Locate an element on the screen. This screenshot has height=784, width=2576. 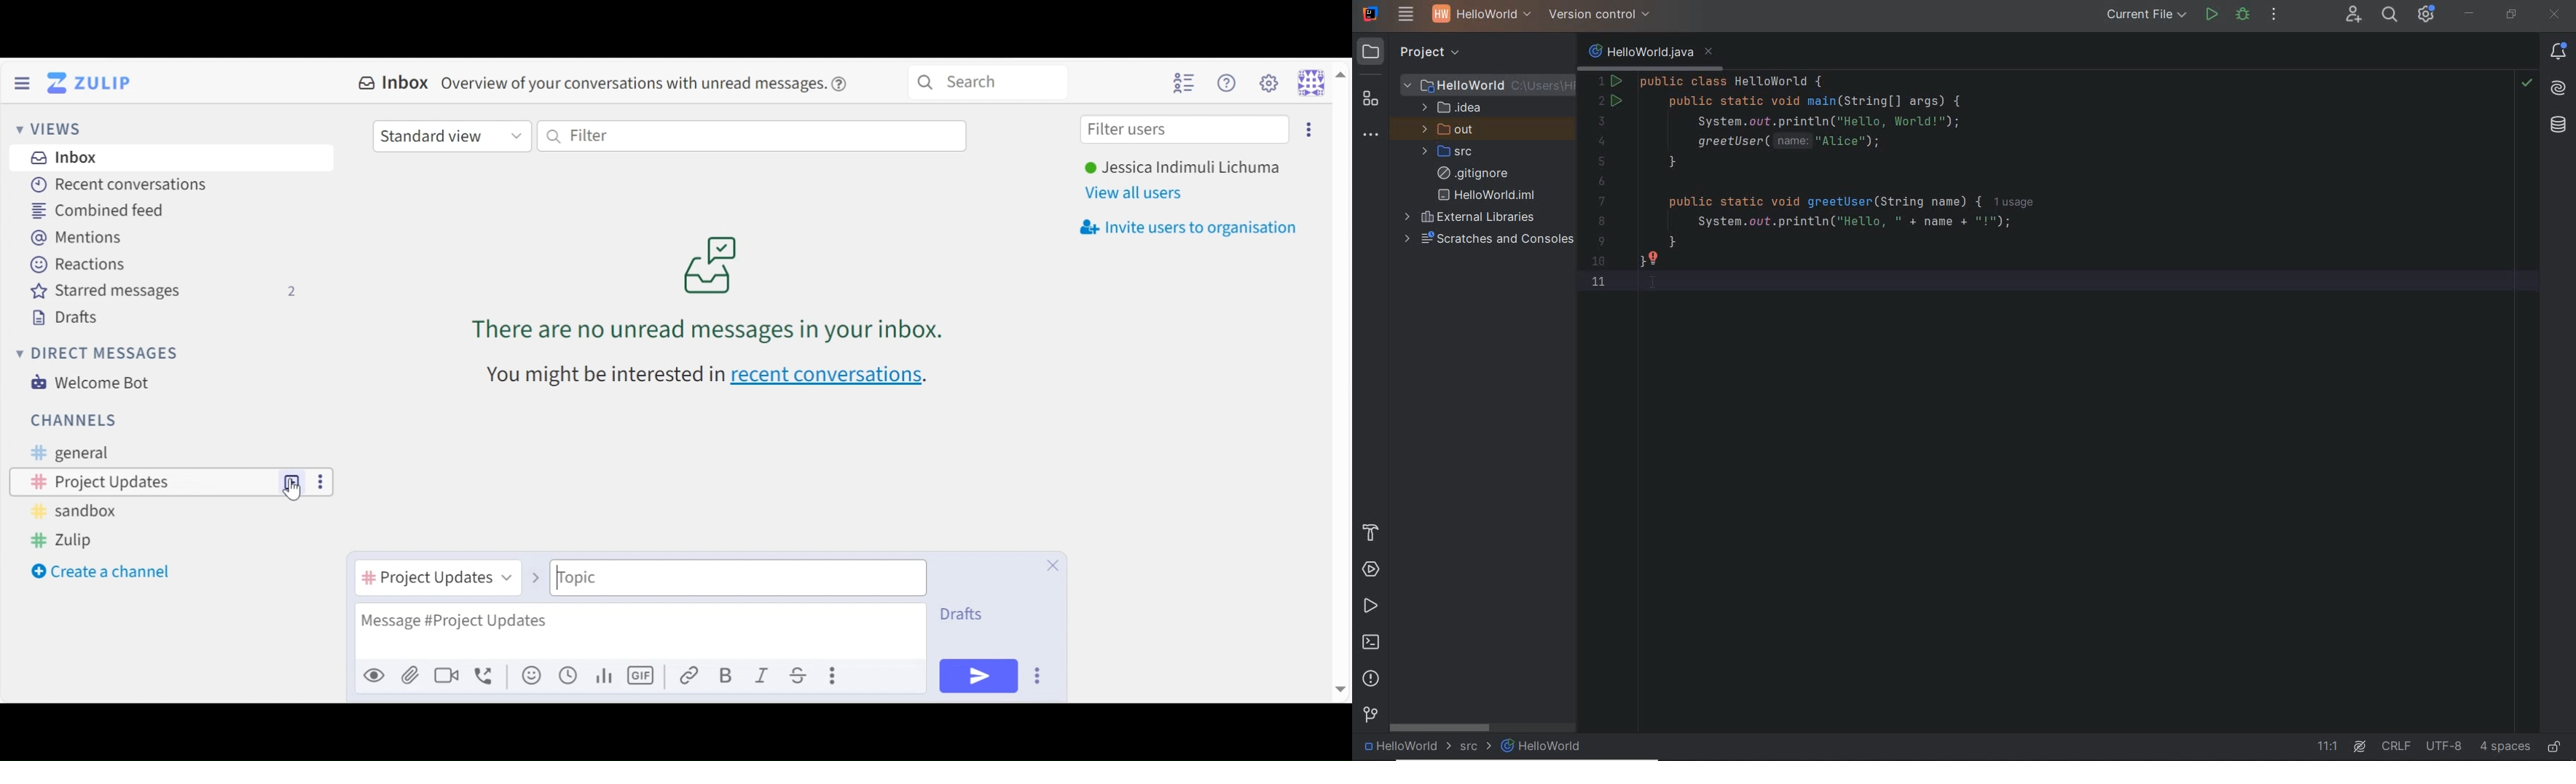
Inbox is located at coordinates (65, 159).